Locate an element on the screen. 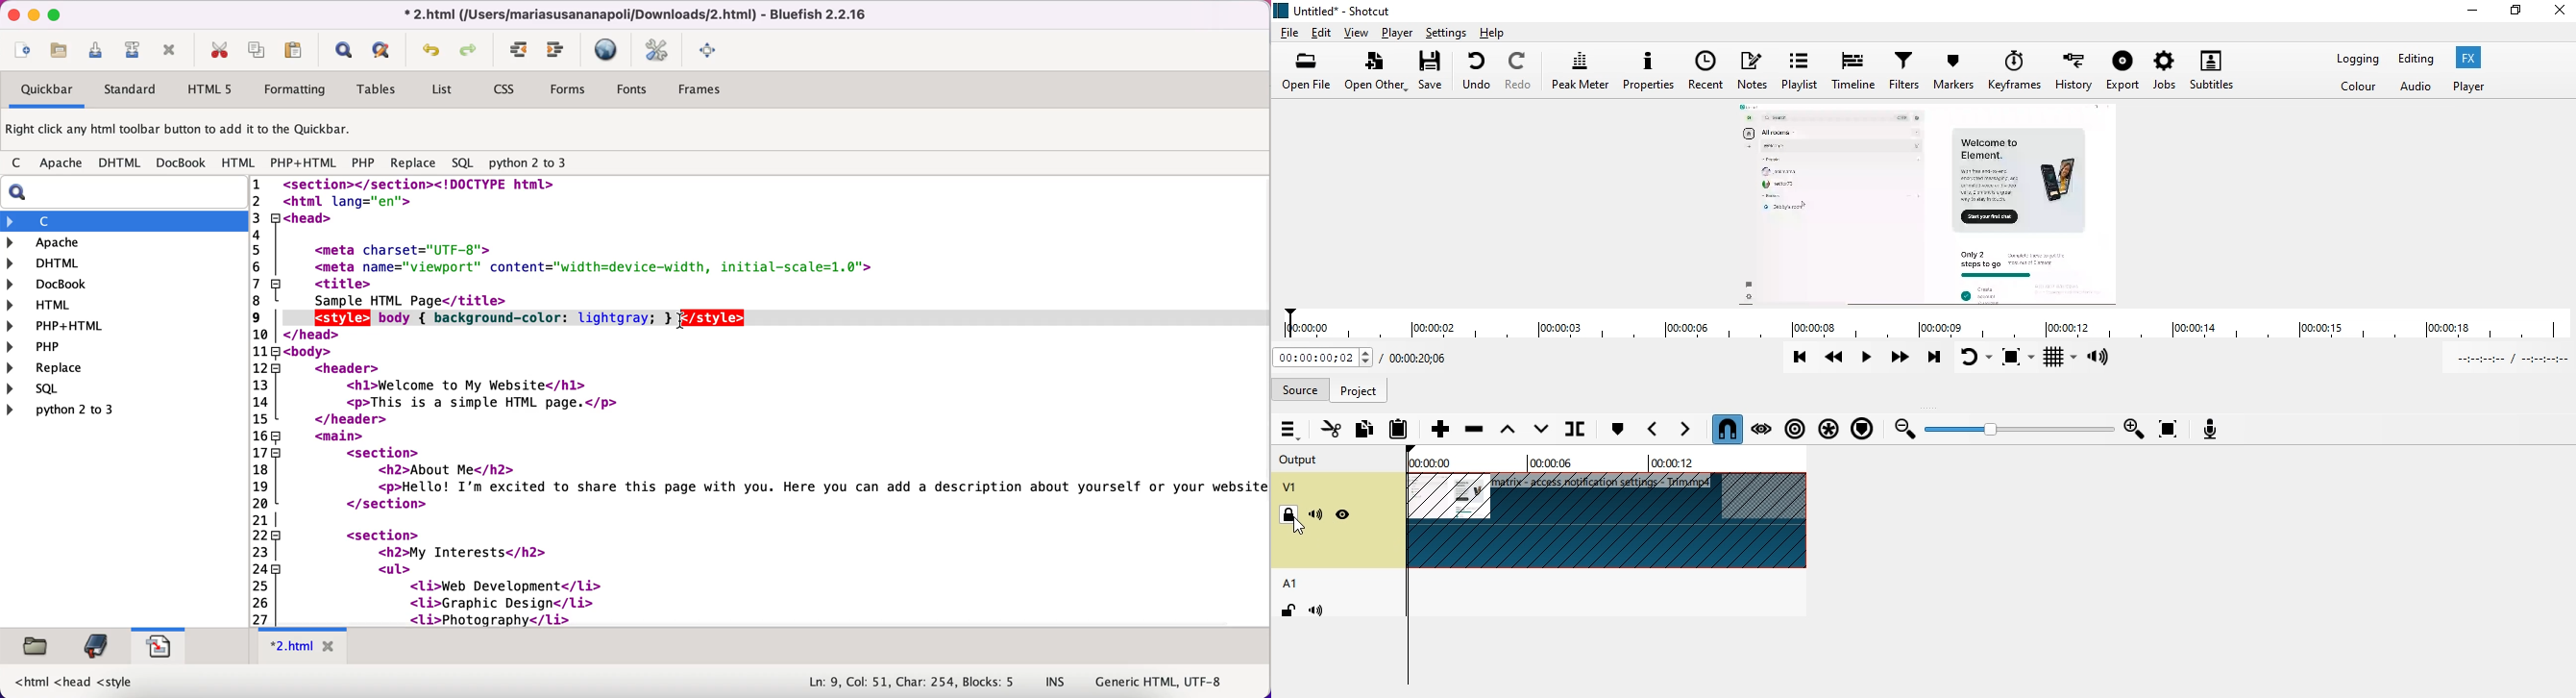 This screenshot has height=700, width=2576. filebrowser is located at coordinates (37, 647).